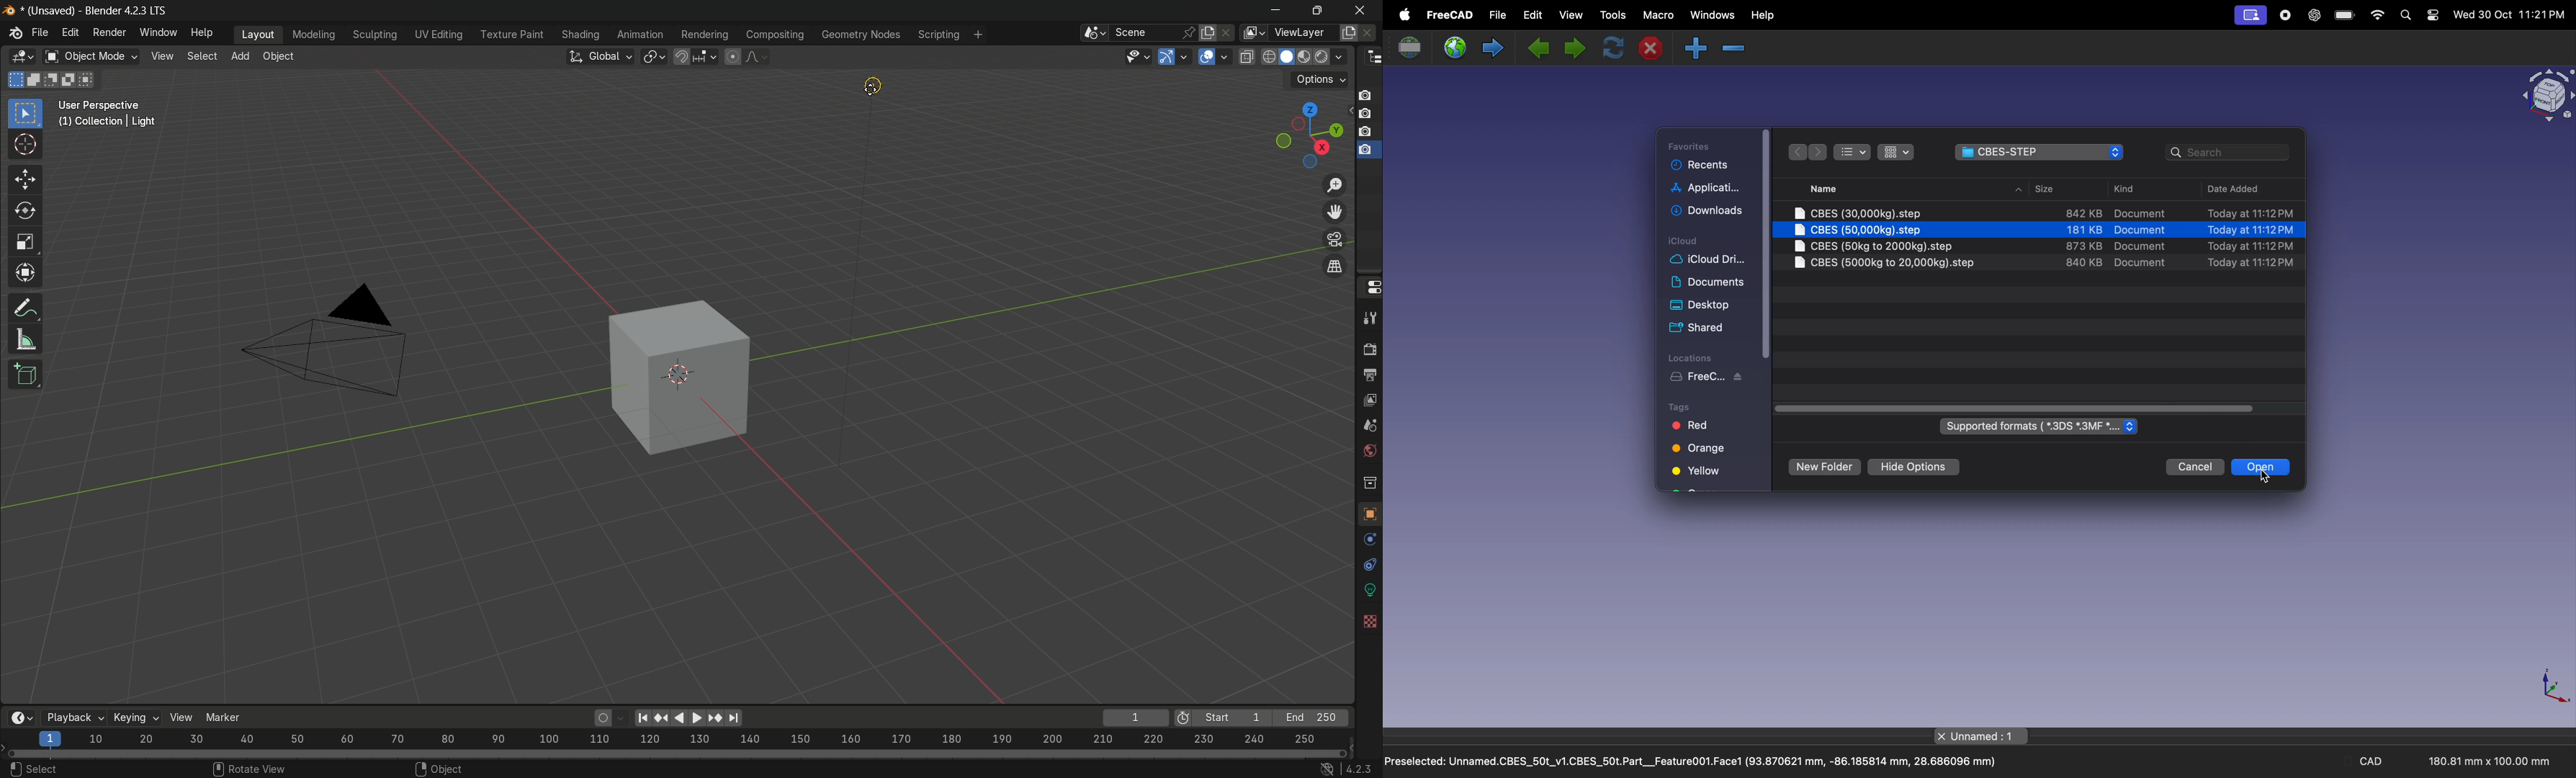 The width and height of the screenshot is (2576, 784). What do you see at coordinates (256, 34) in the screenshot?
I see `layout menu` at bounding box center [256, 34].